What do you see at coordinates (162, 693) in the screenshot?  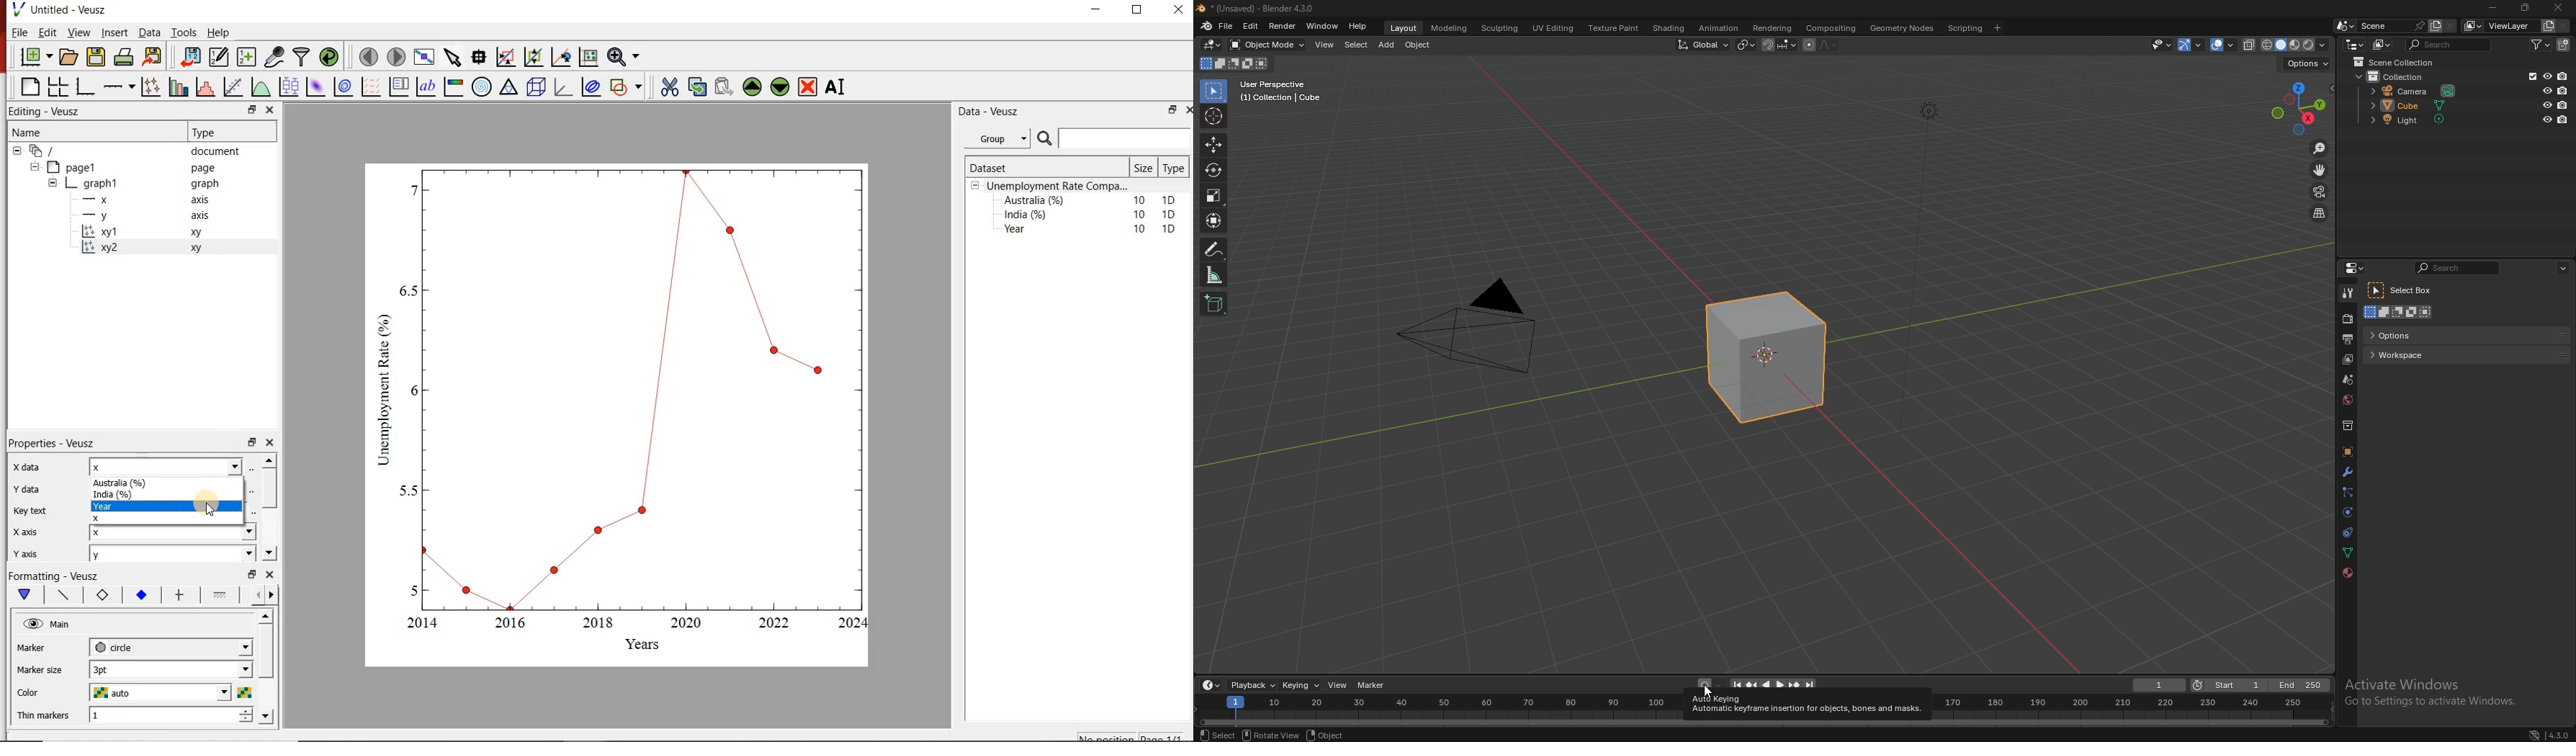 I see `auto` at bounding box center [162, 693].